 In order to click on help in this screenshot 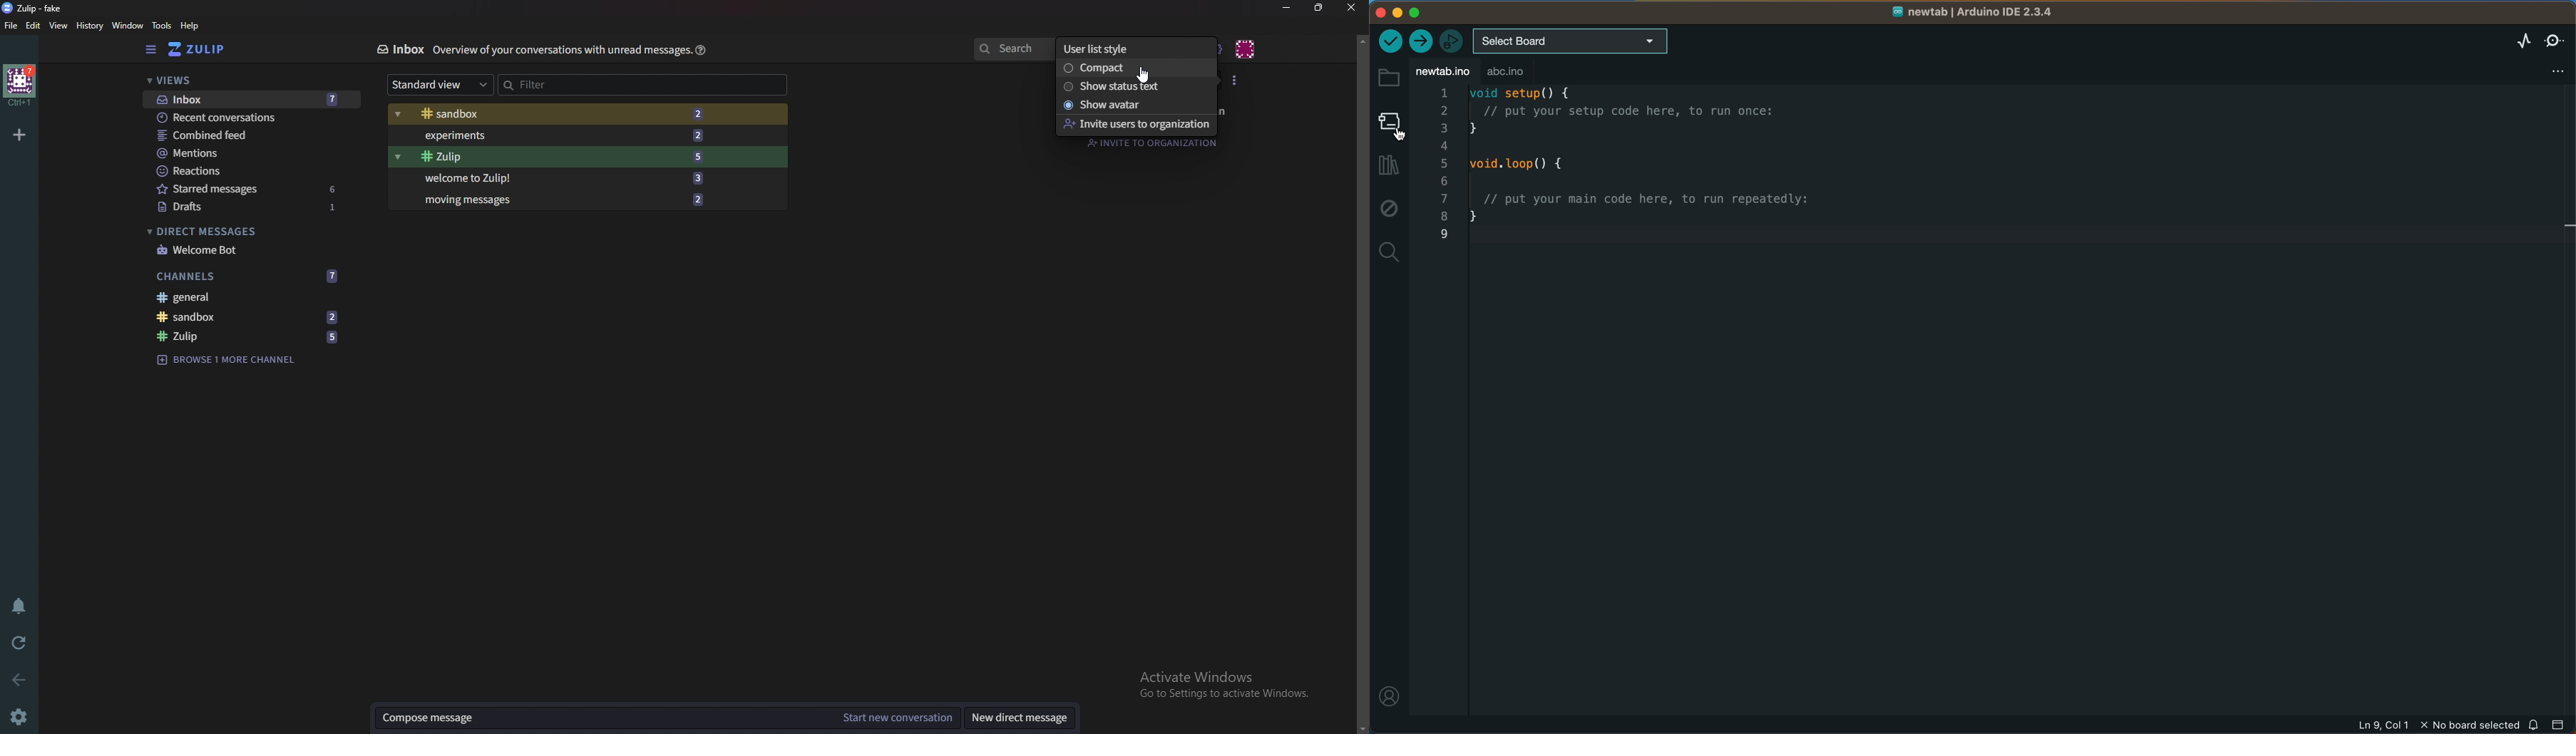, I will do `click(192, 26)`.